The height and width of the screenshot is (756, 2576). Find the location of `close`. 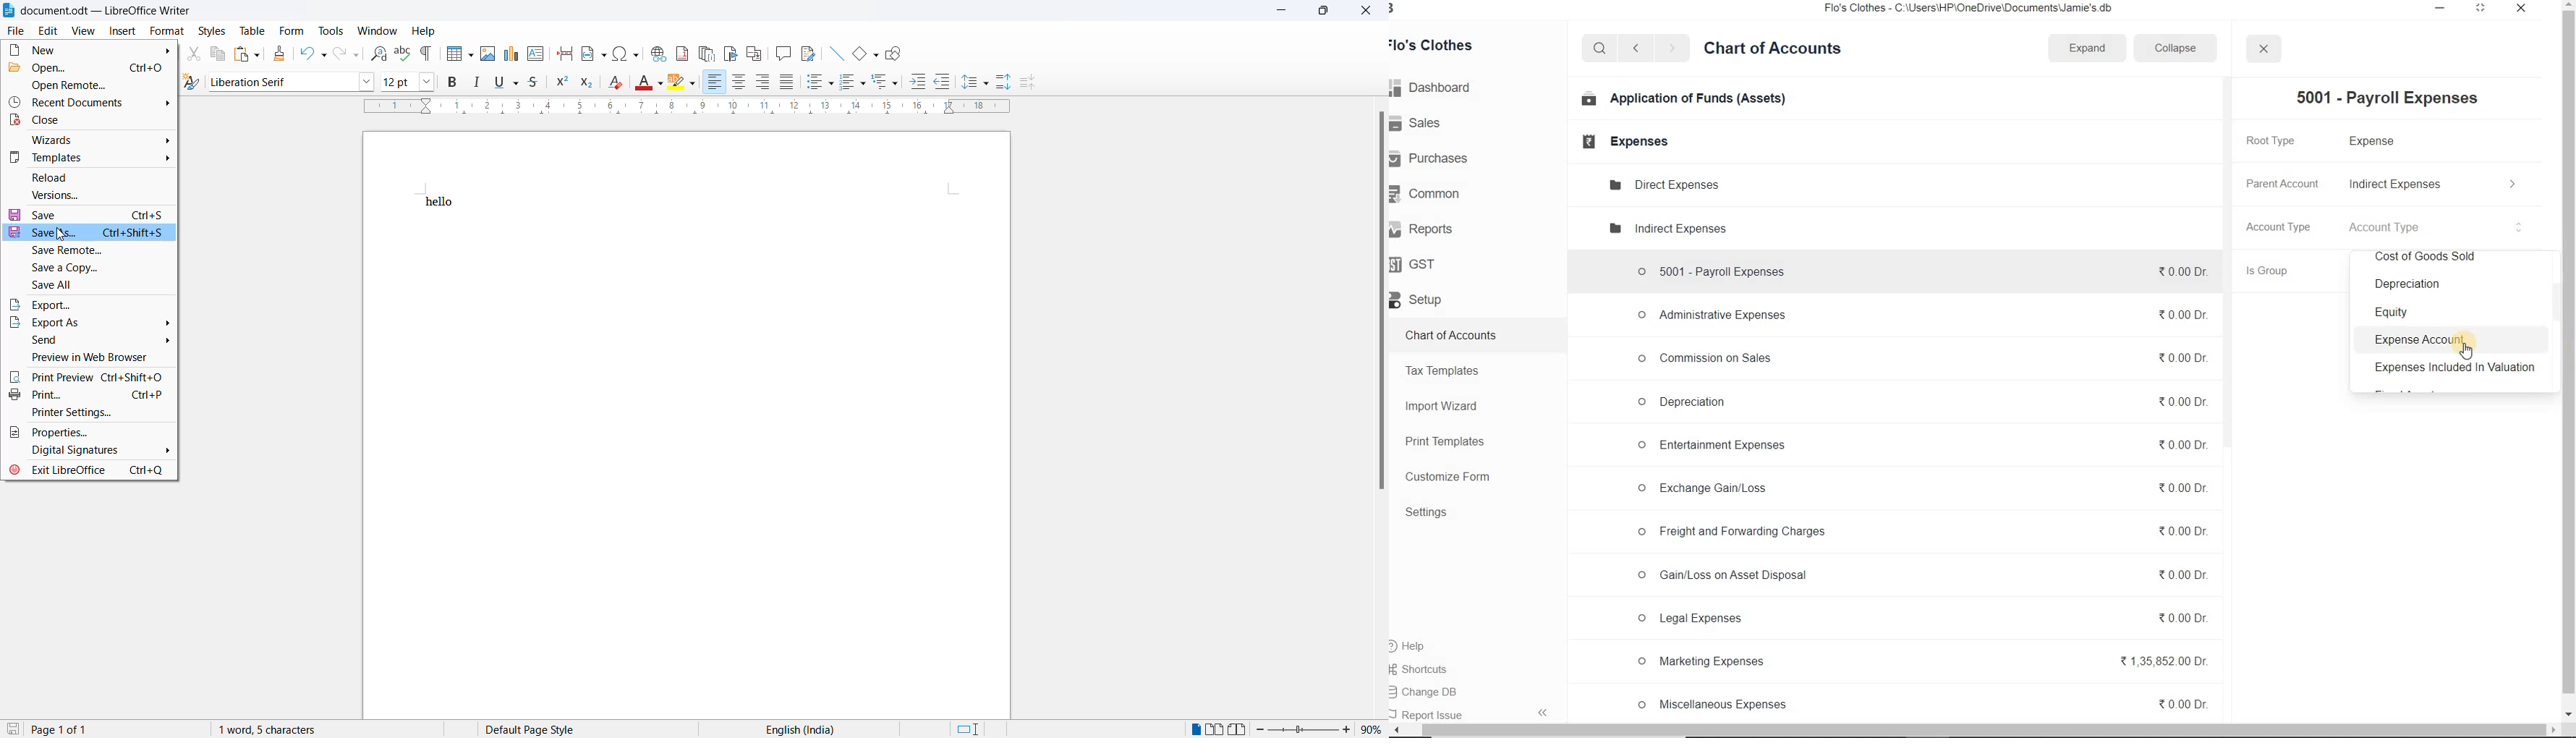

close is located at coordinates (2523, 8).